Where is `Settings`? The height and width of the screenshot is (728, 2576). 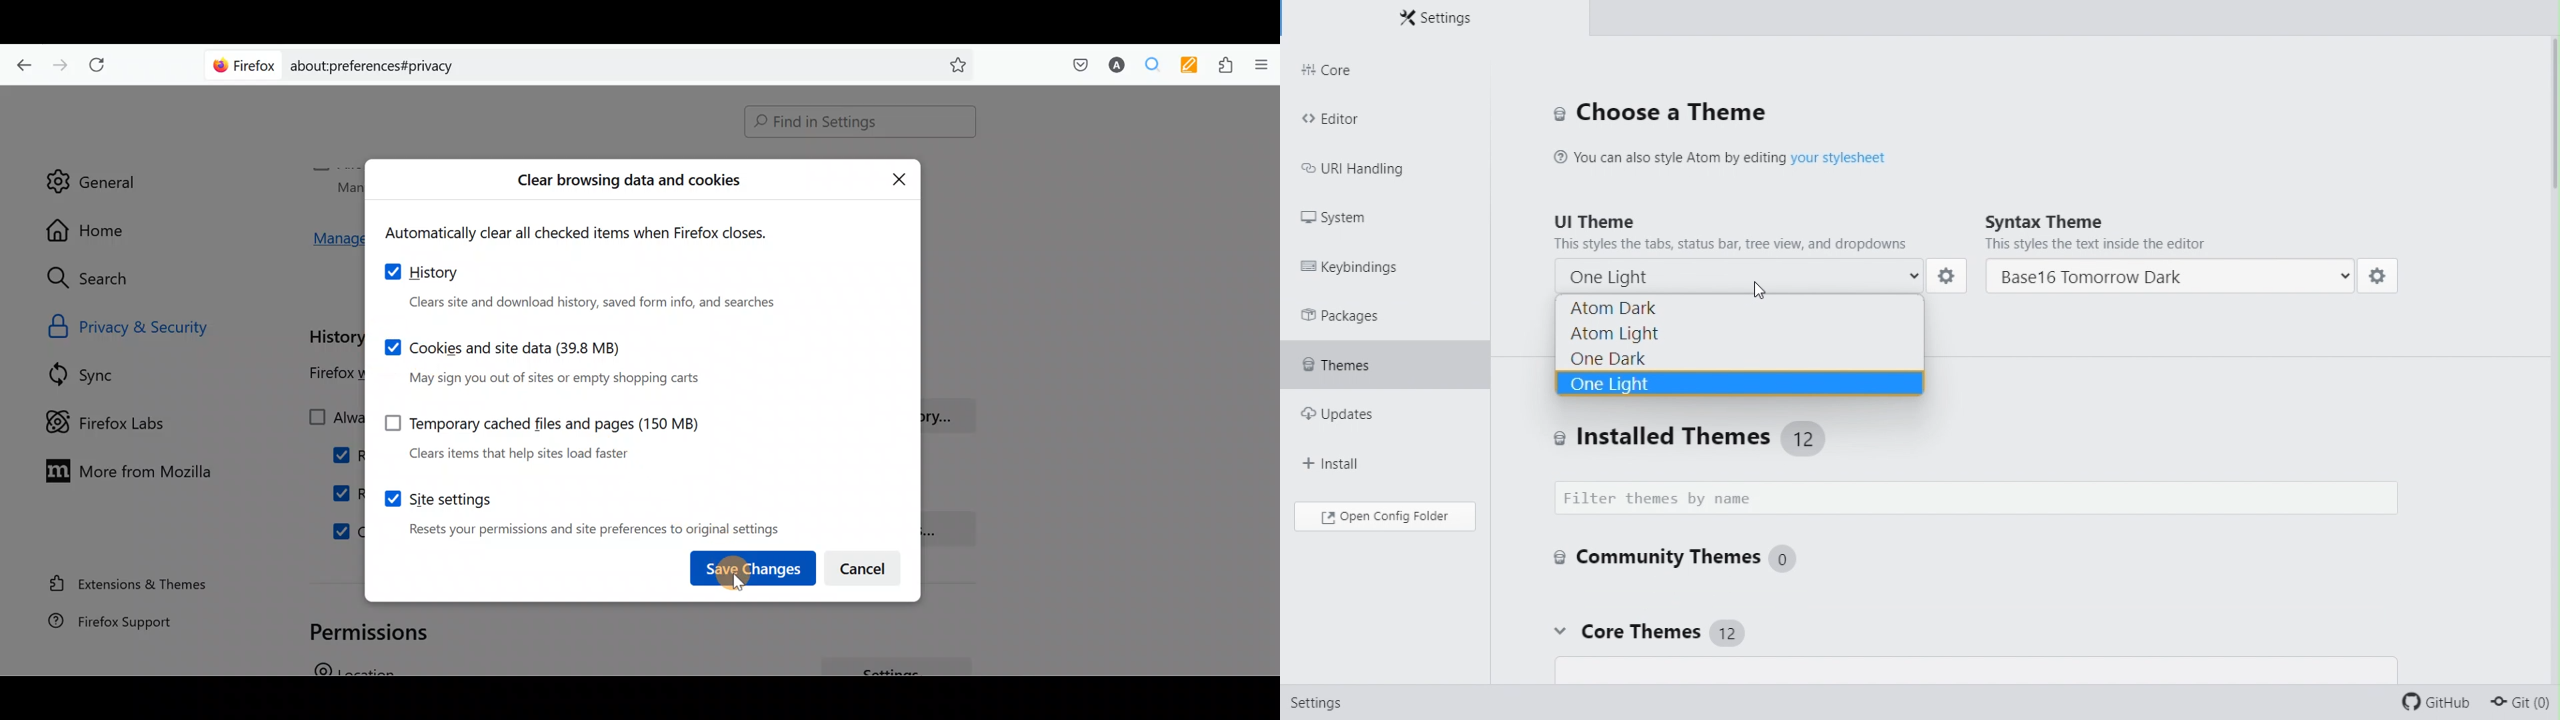 Settings is located at coordinates (1434, 18).